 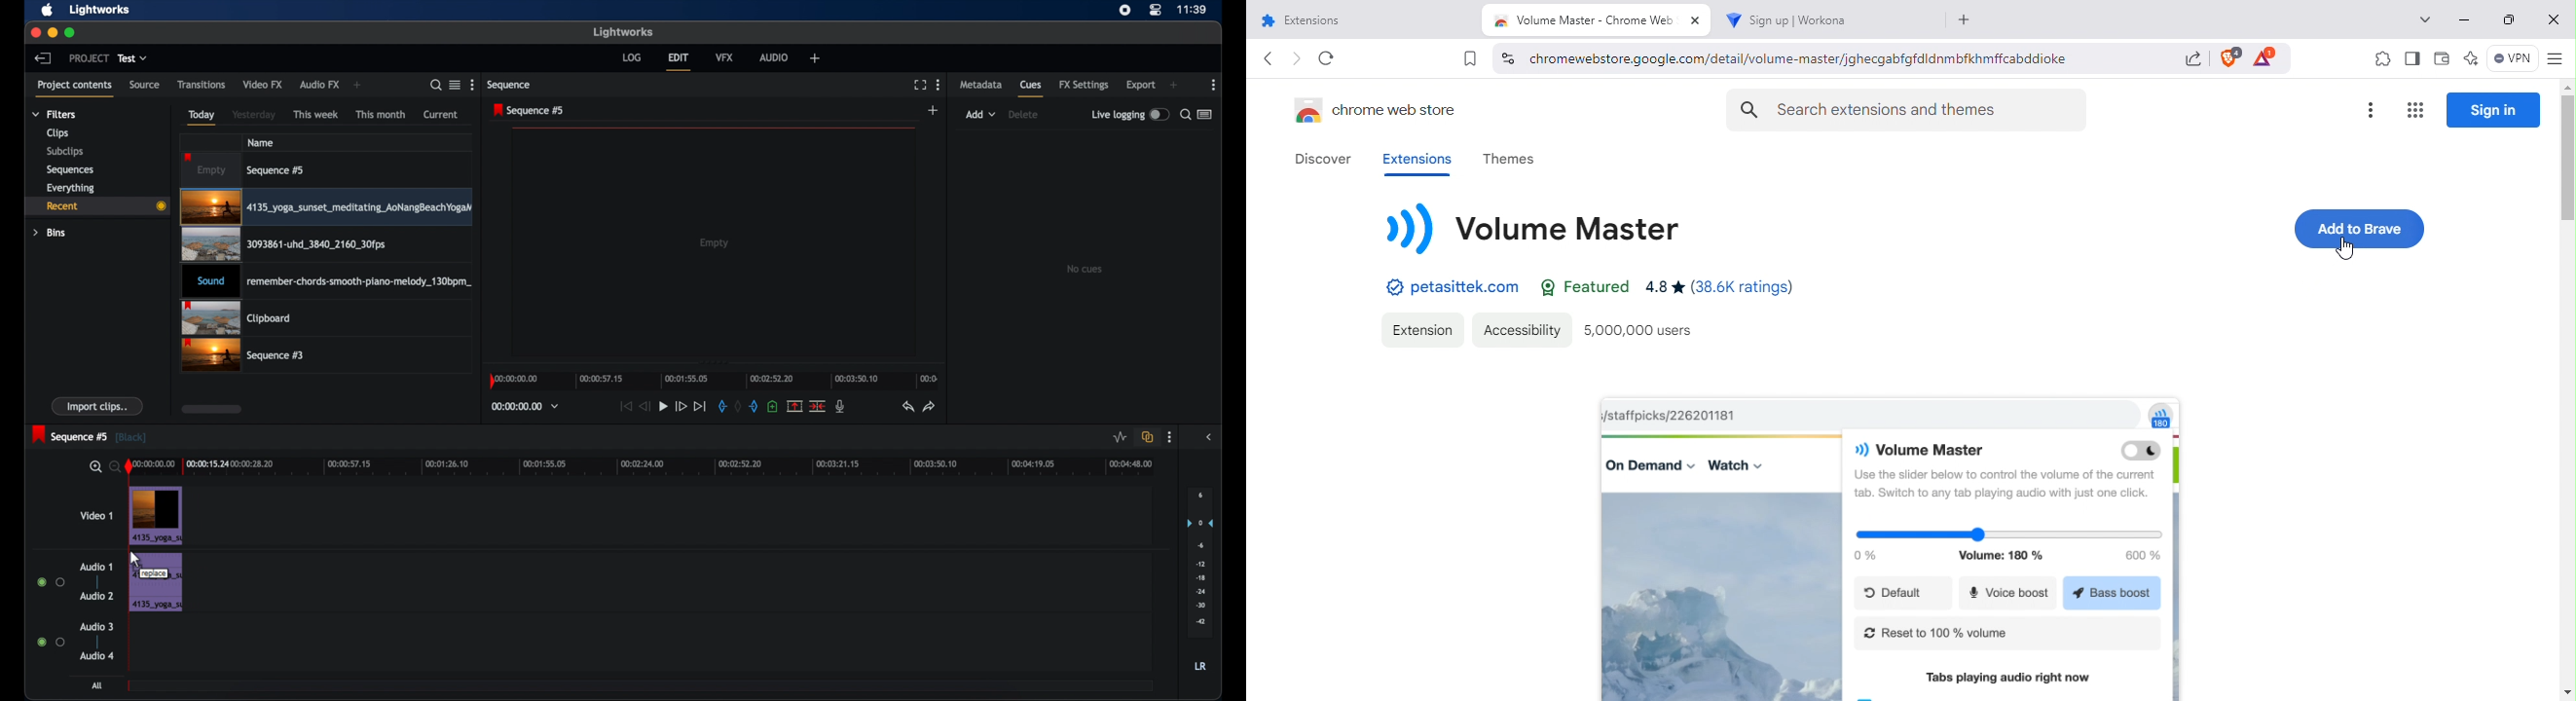 I want to click on project contents, so click(x=75, y=89).